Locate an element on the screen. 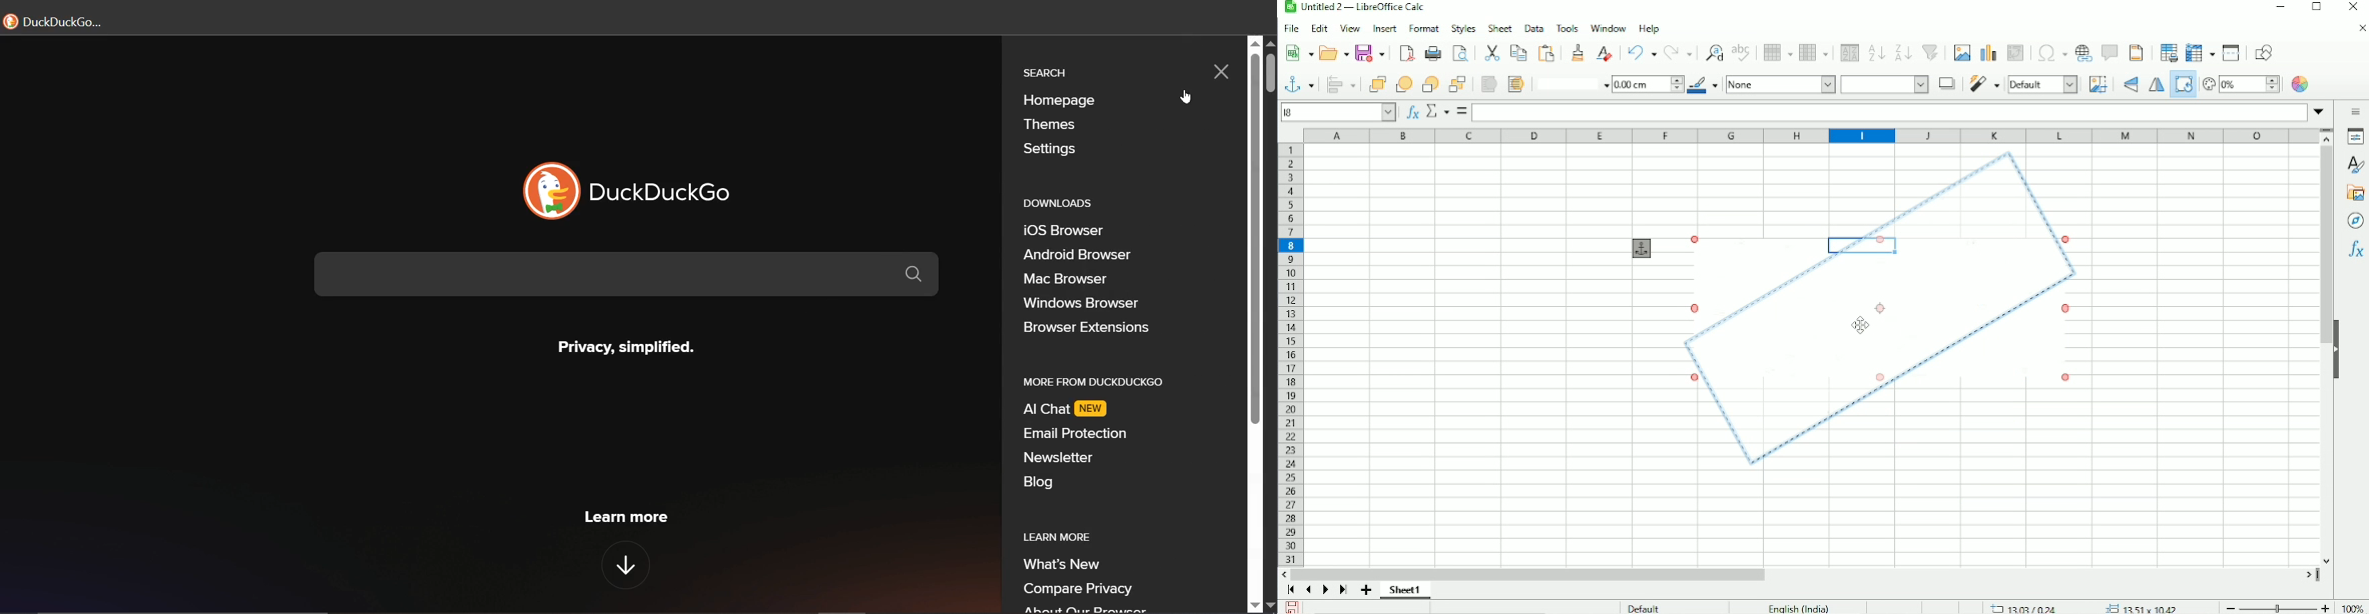  Row is located at coordinates (1776, 53).